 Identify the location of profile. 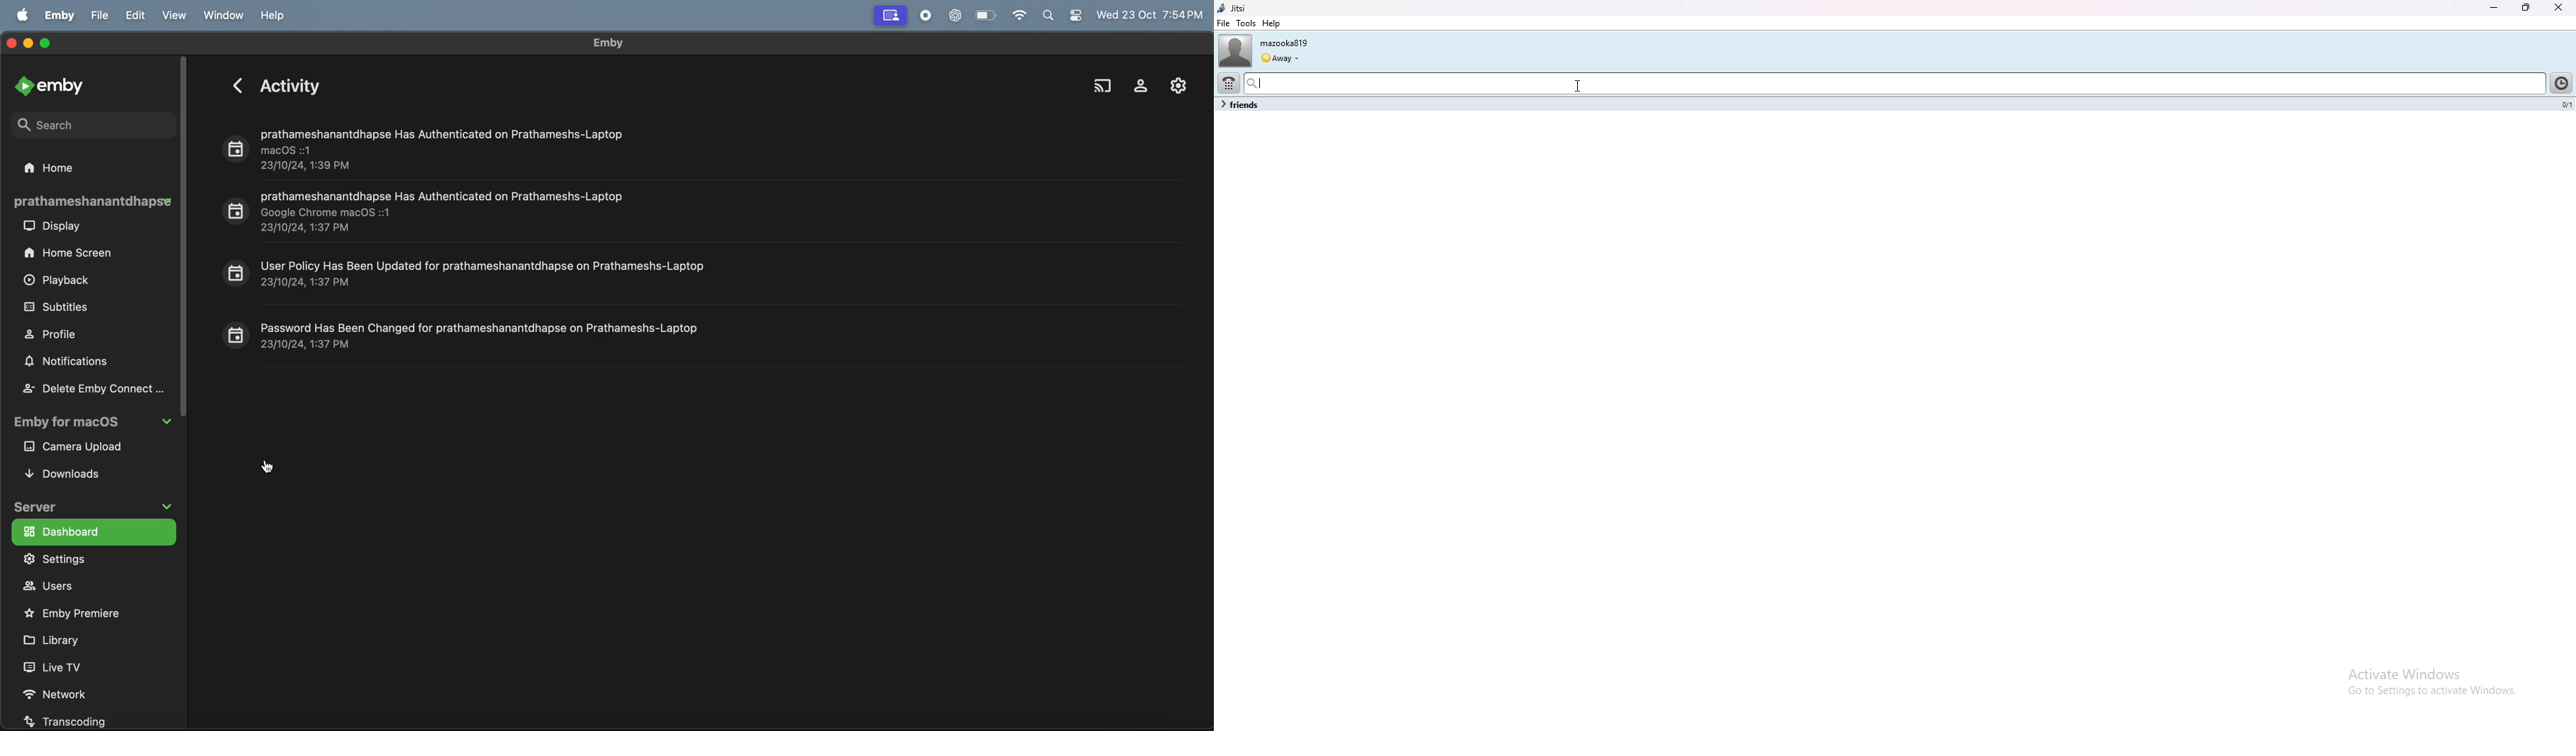
(63, 334).